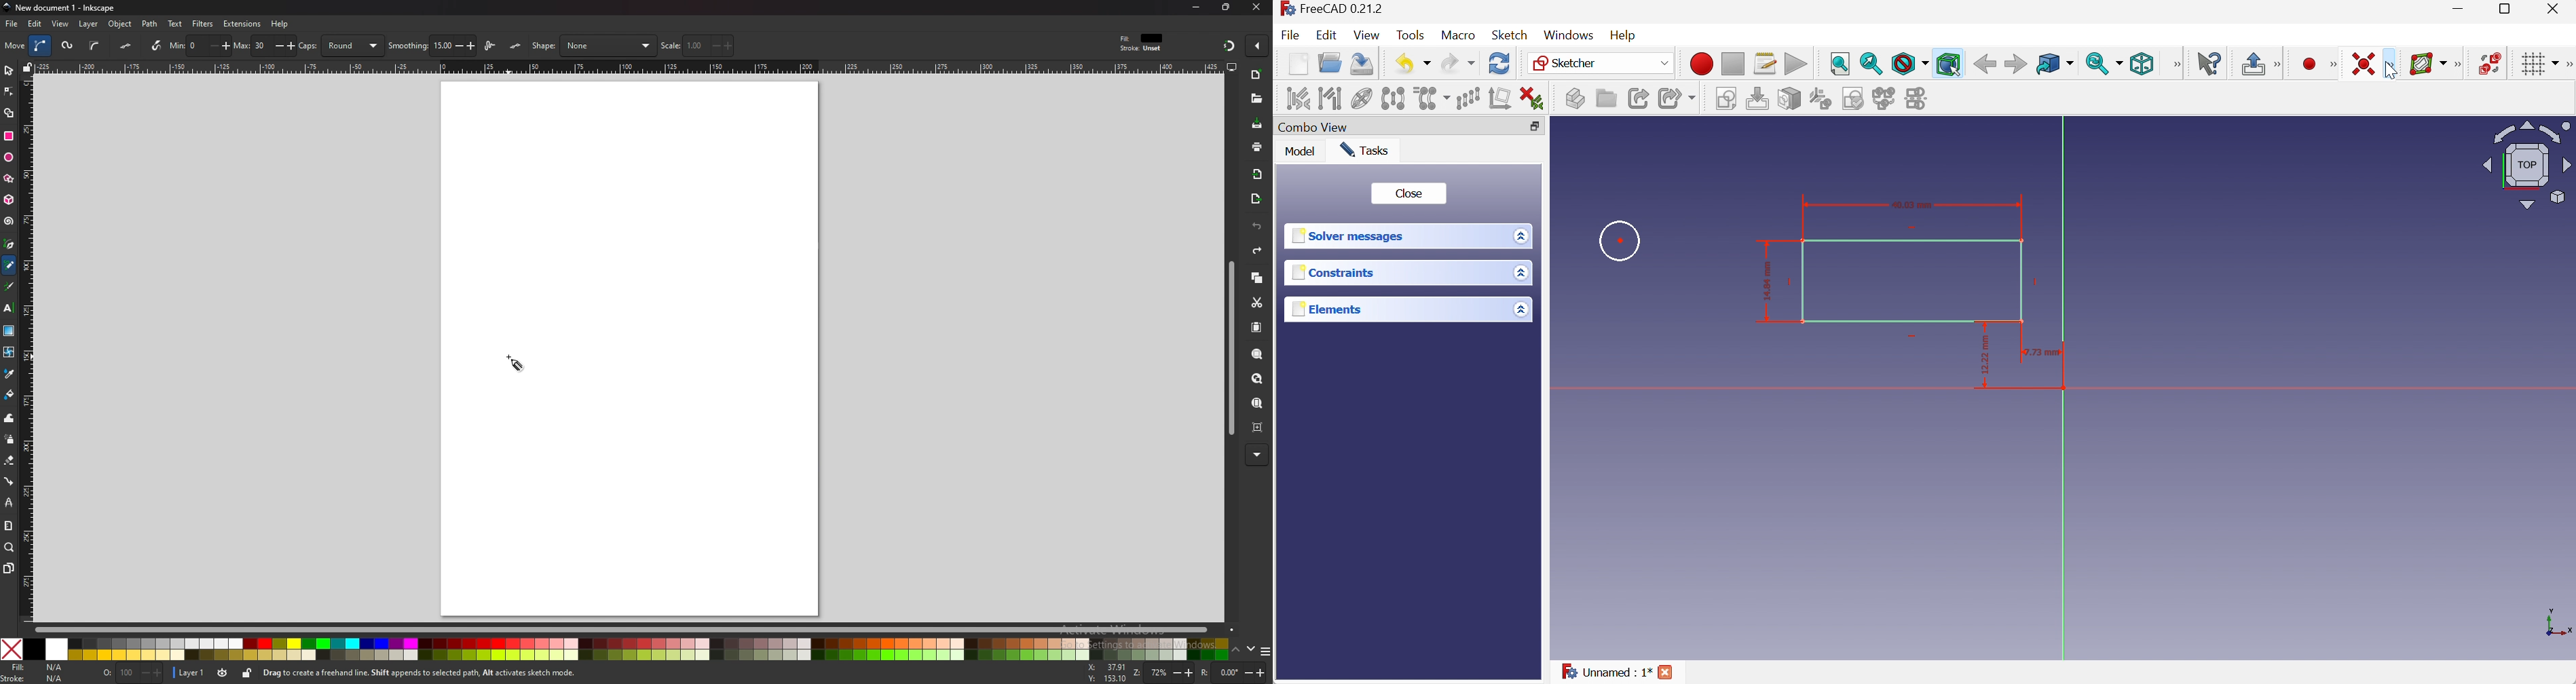  Describe the element at coordinates (223, 673) in the screenshot. I see `toggle layer visibility` at that location.